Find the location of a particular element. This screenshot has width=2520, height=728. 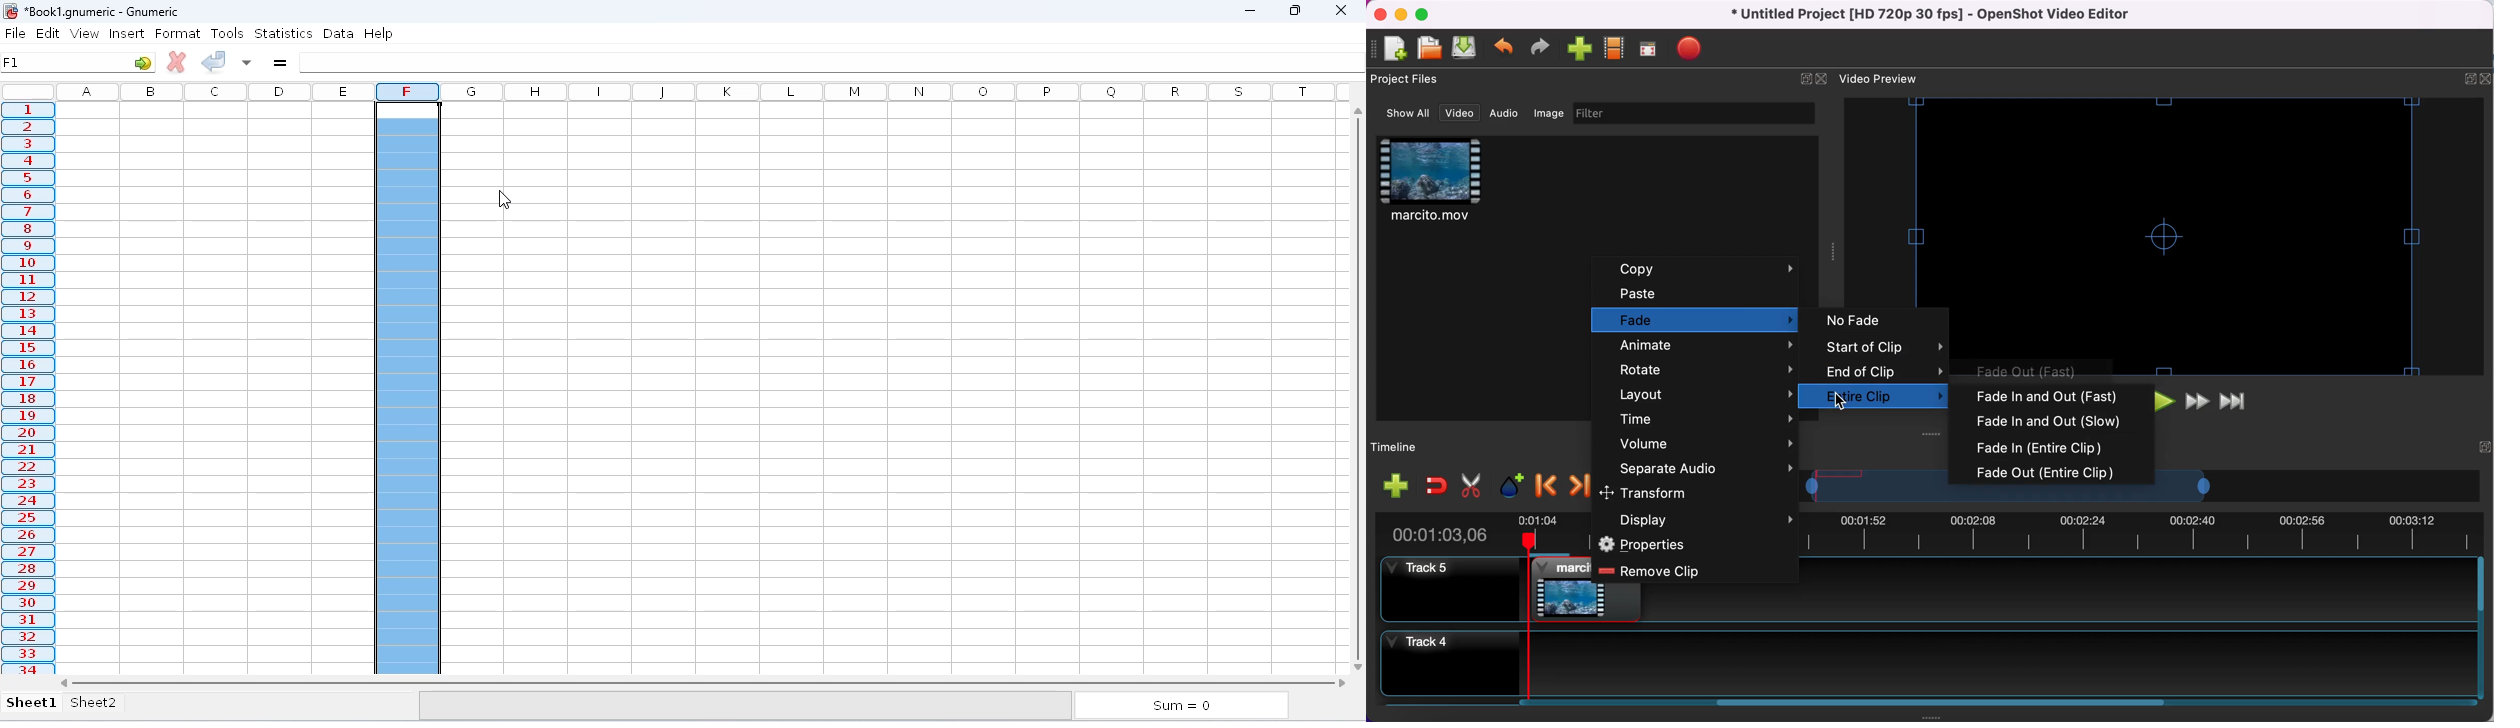

timeline is located at coordinates (1985, 662).